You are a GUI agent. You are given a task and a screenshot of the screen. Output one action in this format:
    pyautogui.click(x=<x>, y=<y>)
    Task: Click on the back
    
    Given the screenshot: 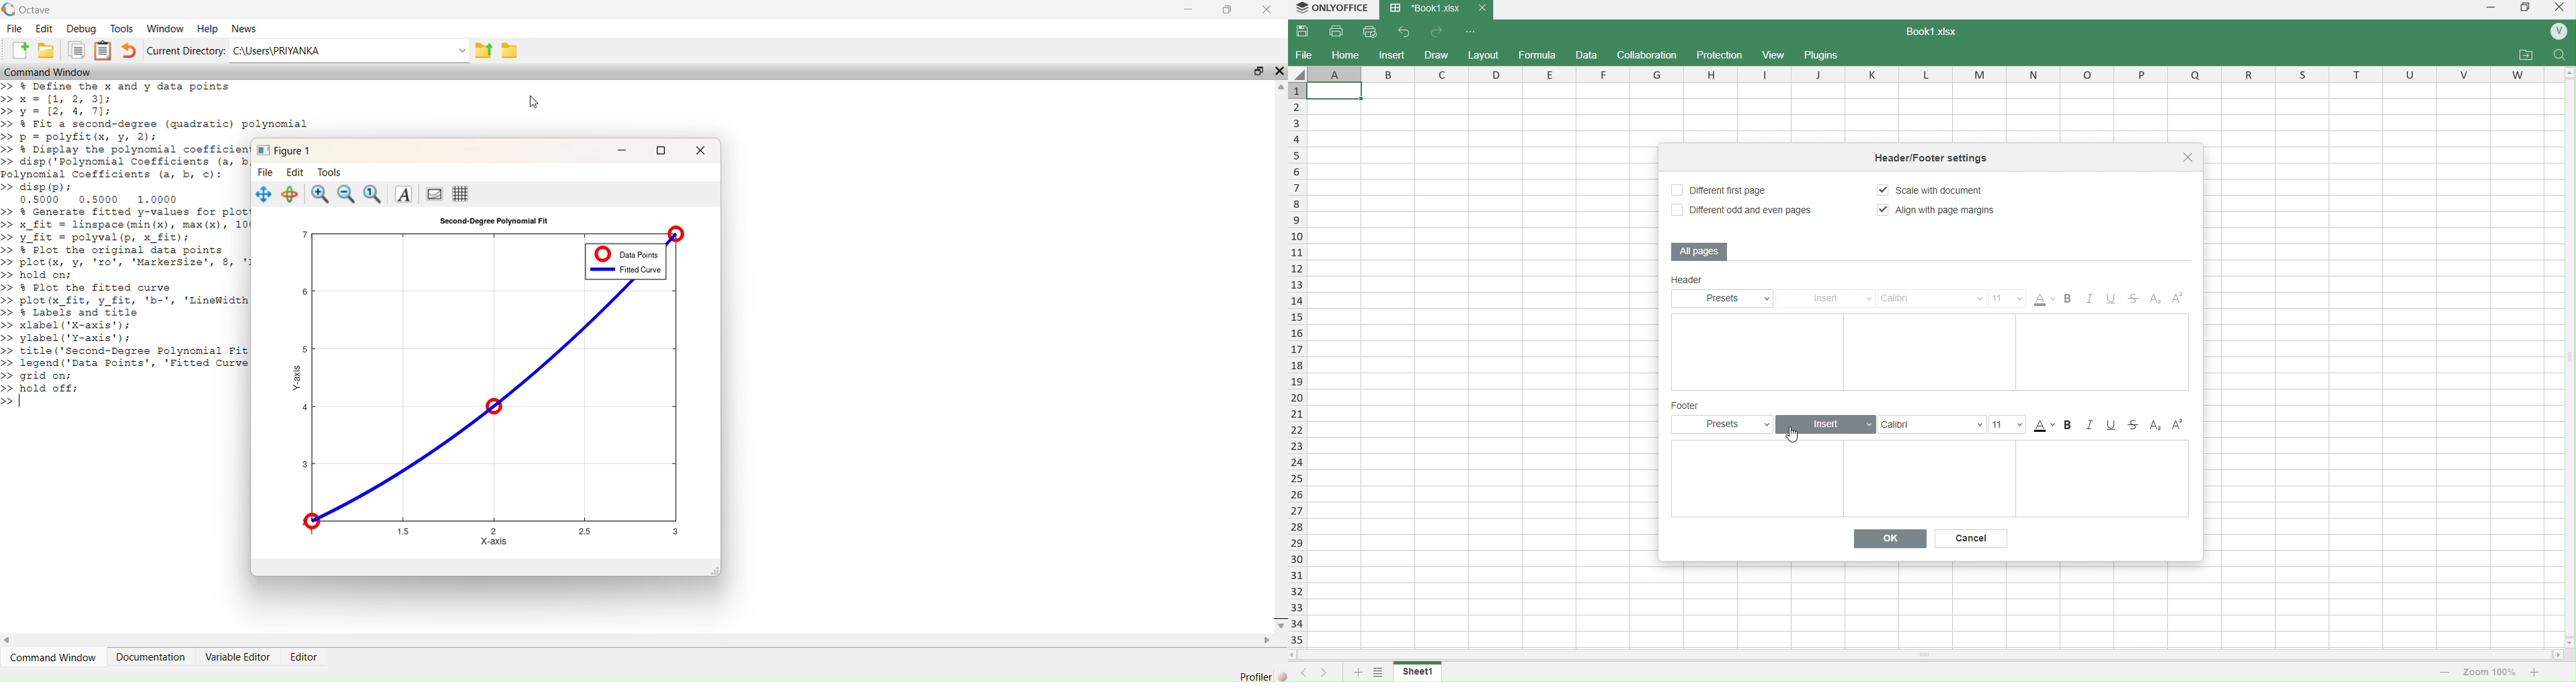 What is the action you would take?
    pyautogui.click(x=1405, y=31)
    